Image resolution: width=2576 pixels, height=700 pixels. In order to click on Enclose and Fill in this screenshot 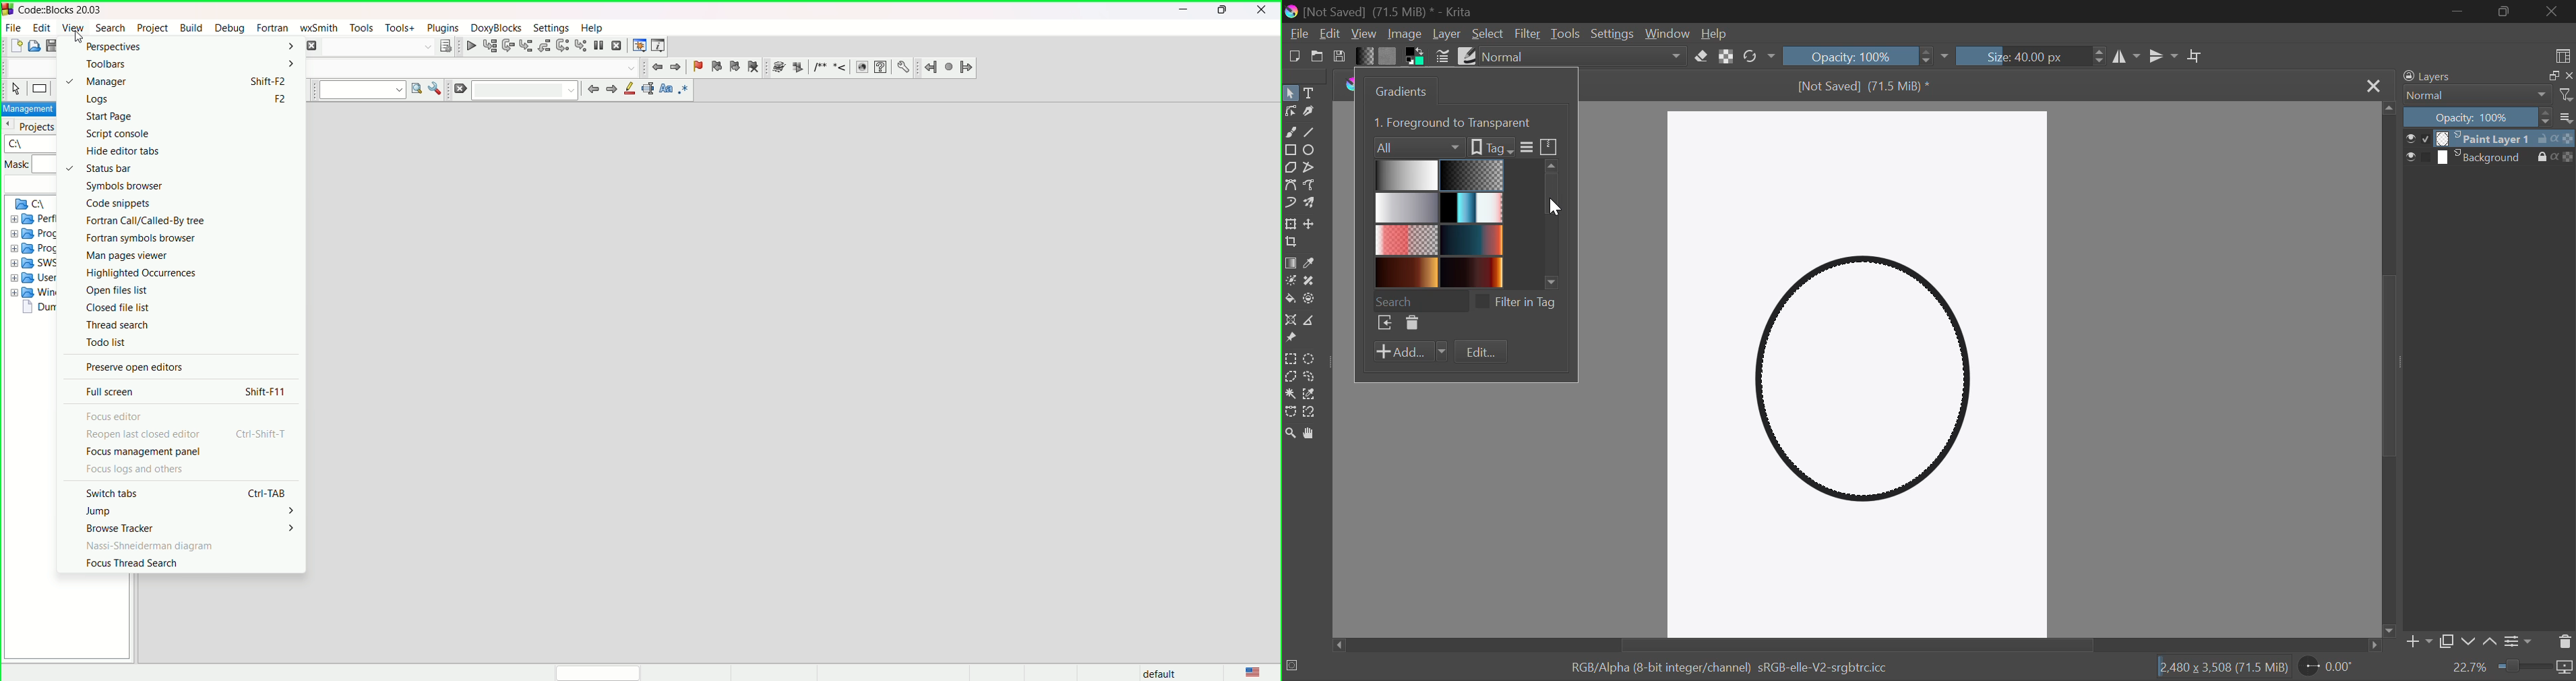, I will do `click(1314, 299)`.